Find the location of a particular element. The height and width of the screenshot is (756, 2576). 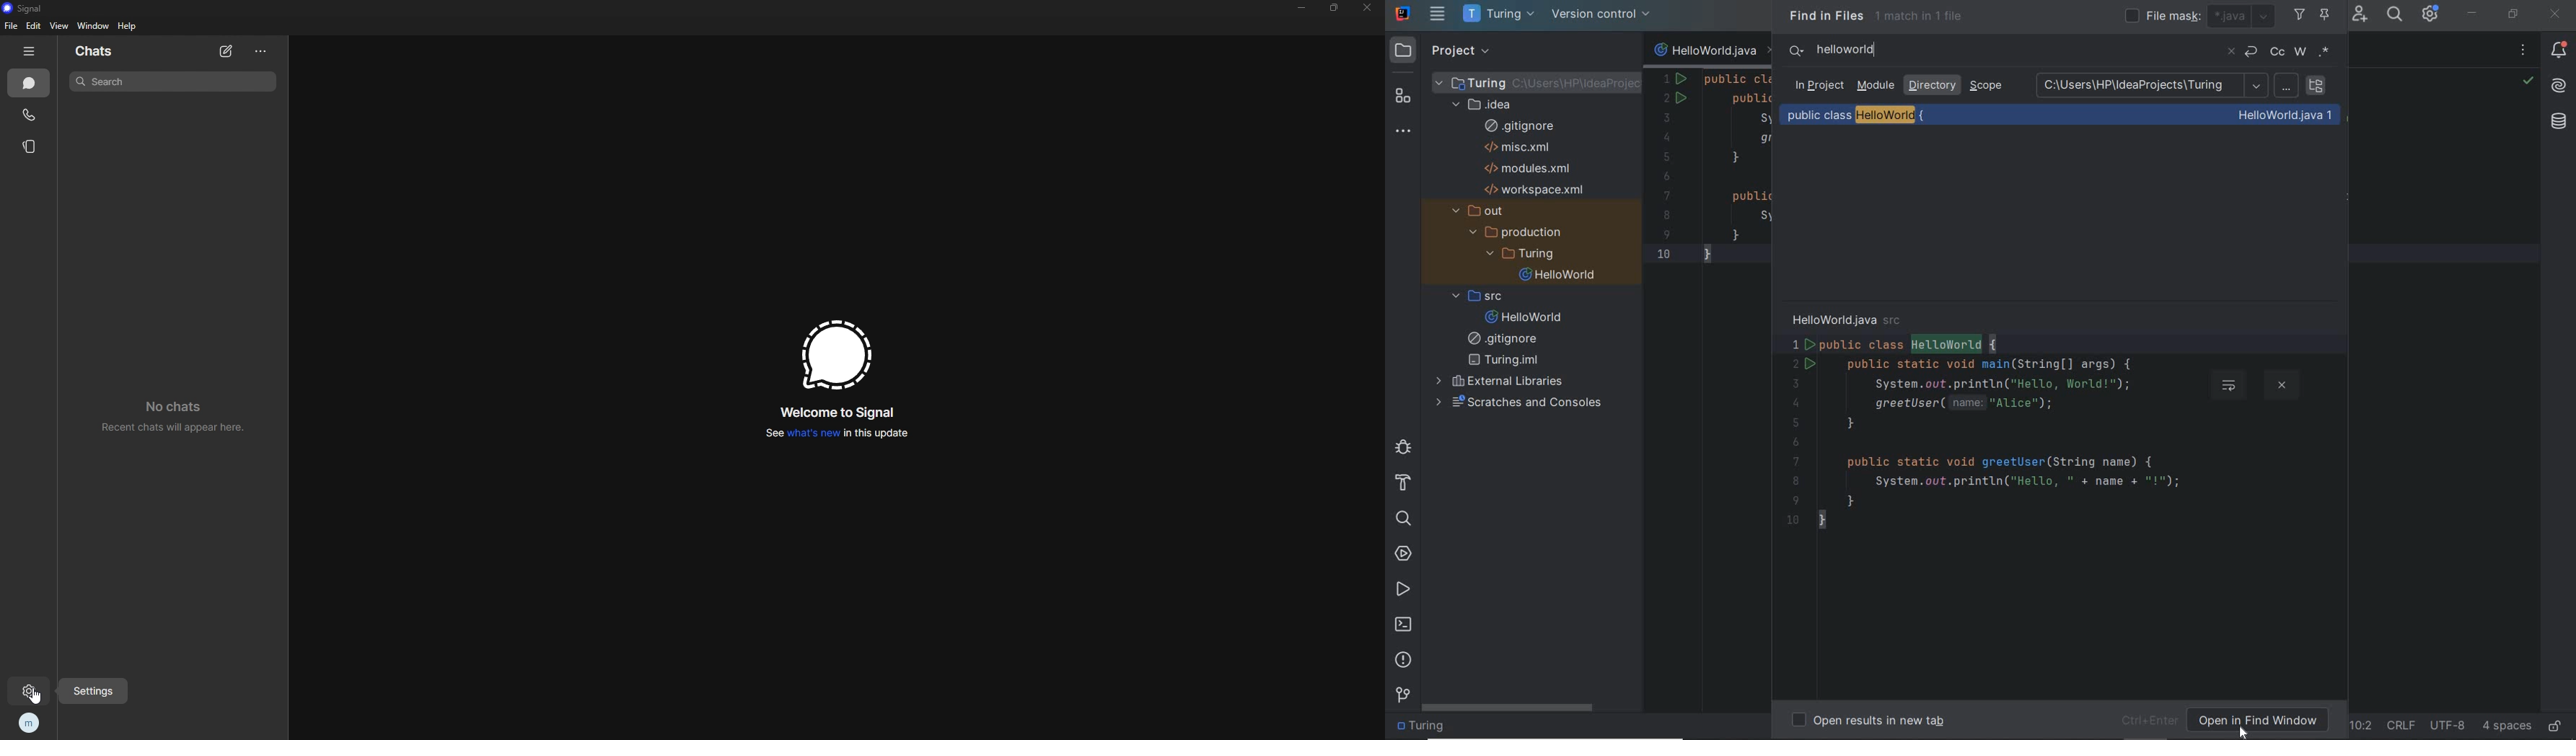

window is located at coordinates (93, 26).